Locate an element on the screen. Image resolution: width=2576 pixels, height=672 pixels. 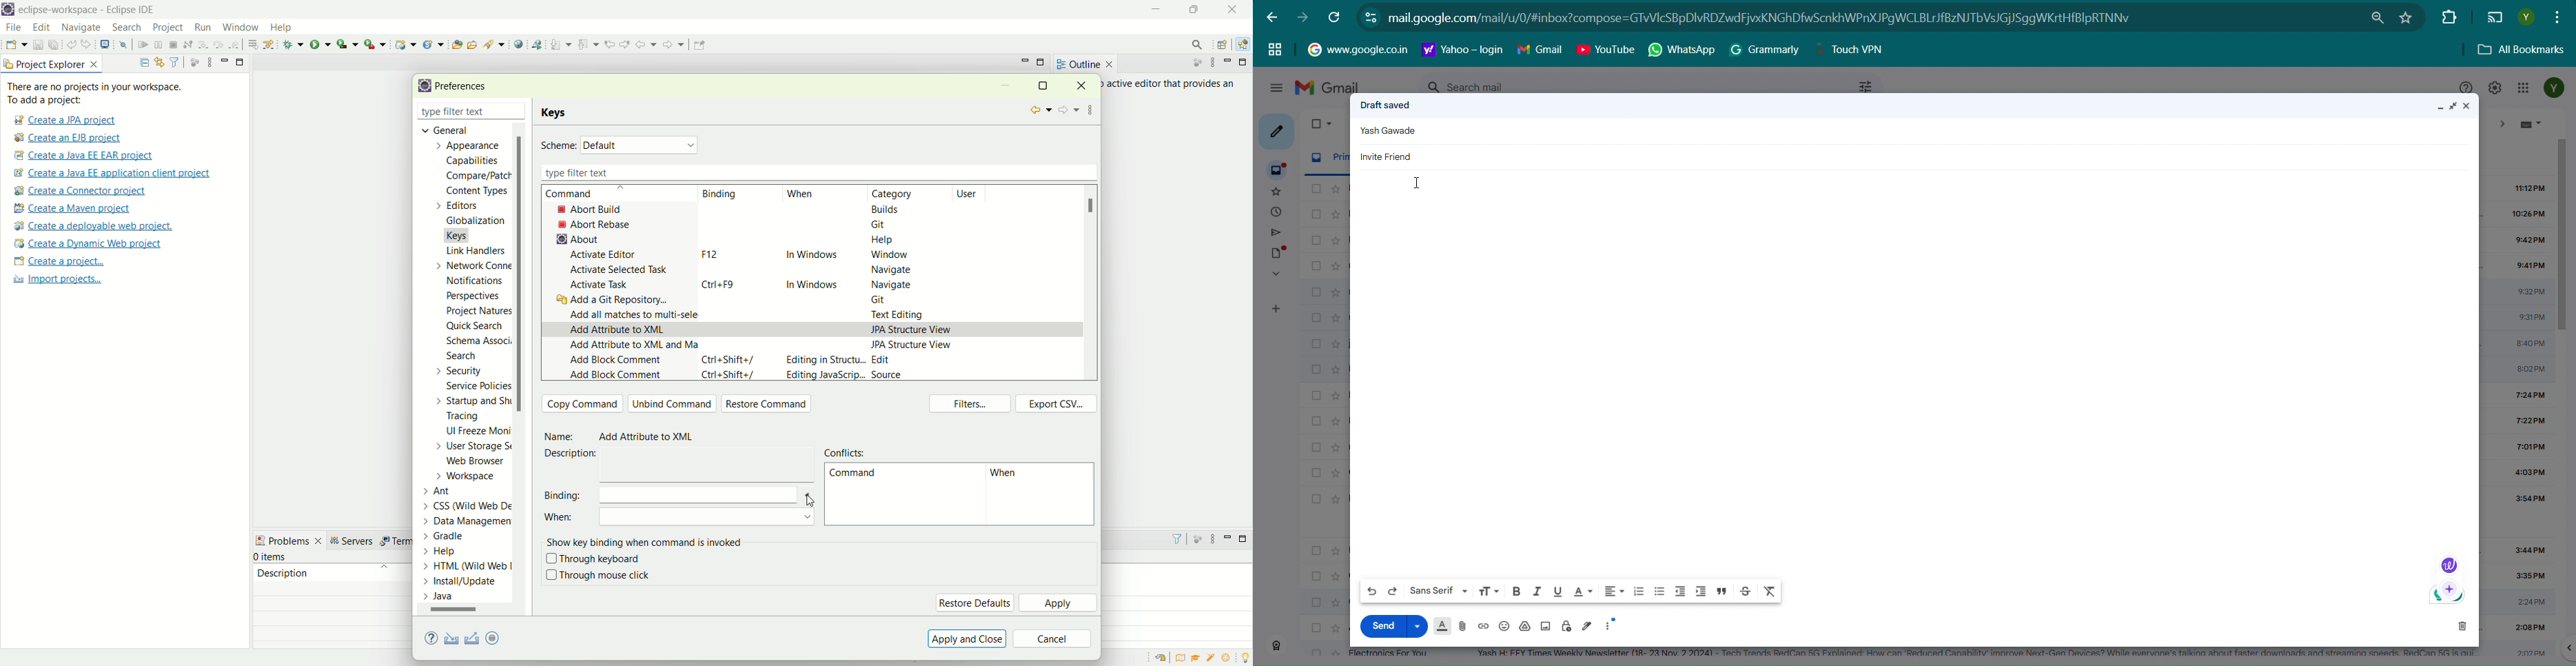
Indent more is located at coordinates (1700, 592).